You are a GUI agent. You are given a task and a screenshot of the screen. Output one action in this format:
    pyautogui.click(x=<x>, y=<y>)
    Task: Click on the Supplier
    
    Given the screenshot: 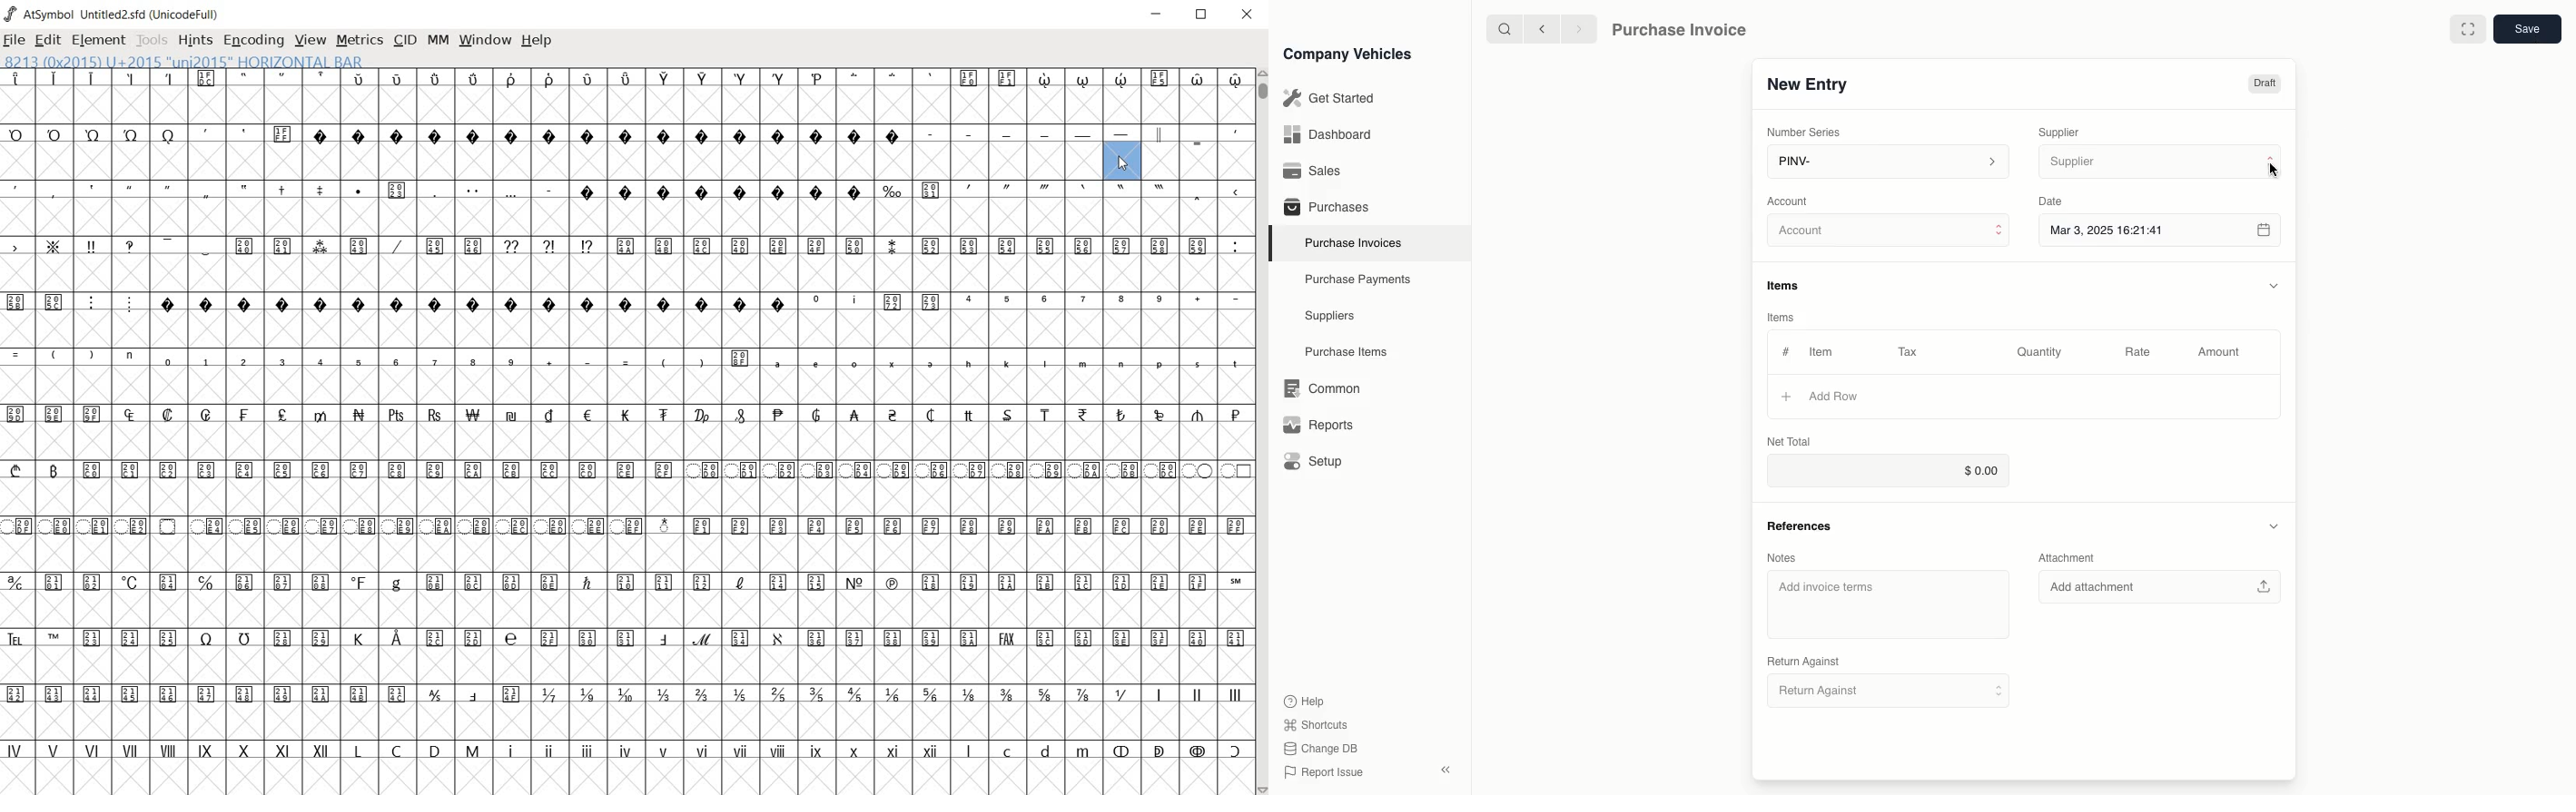 What is the action you would take?
    pyautogui.click(x=2071, y=130)
    